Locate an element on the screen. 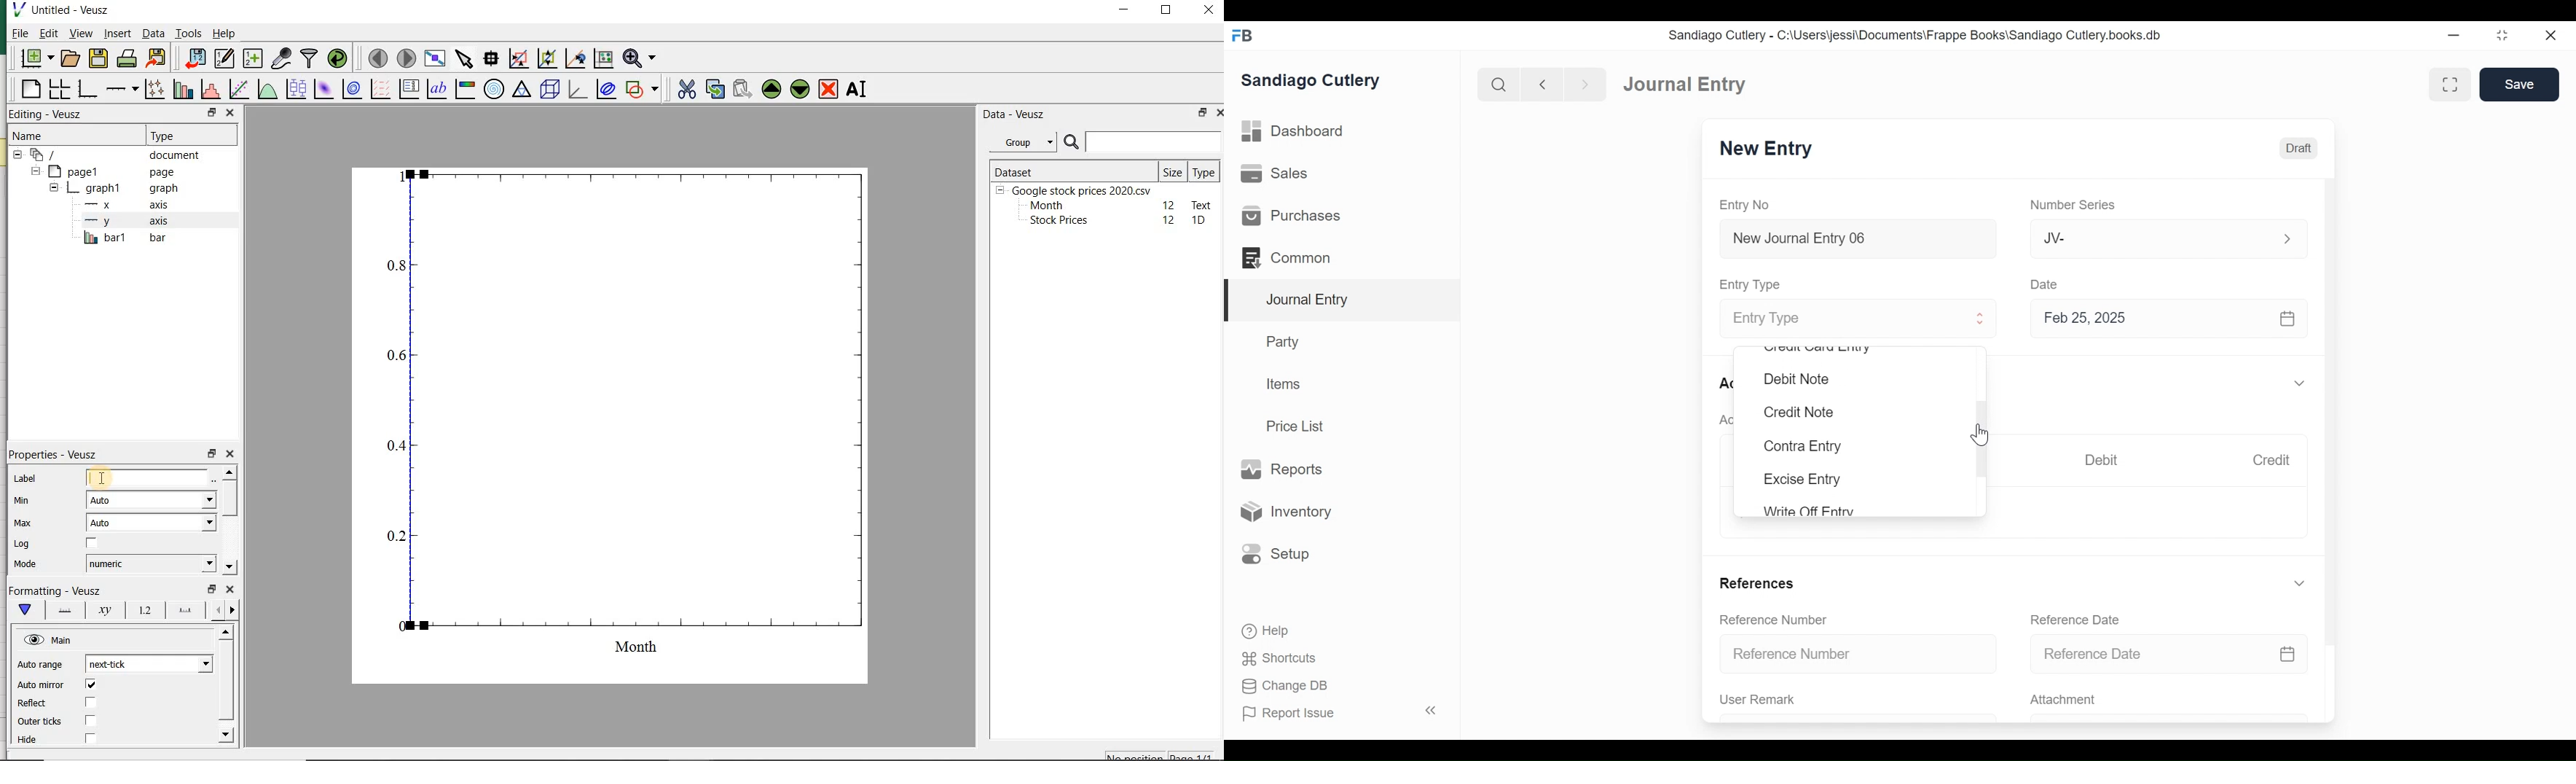 Image resolution: width=2576 pixels, height=784 pixels. Type is located at coordinates (181, 134).